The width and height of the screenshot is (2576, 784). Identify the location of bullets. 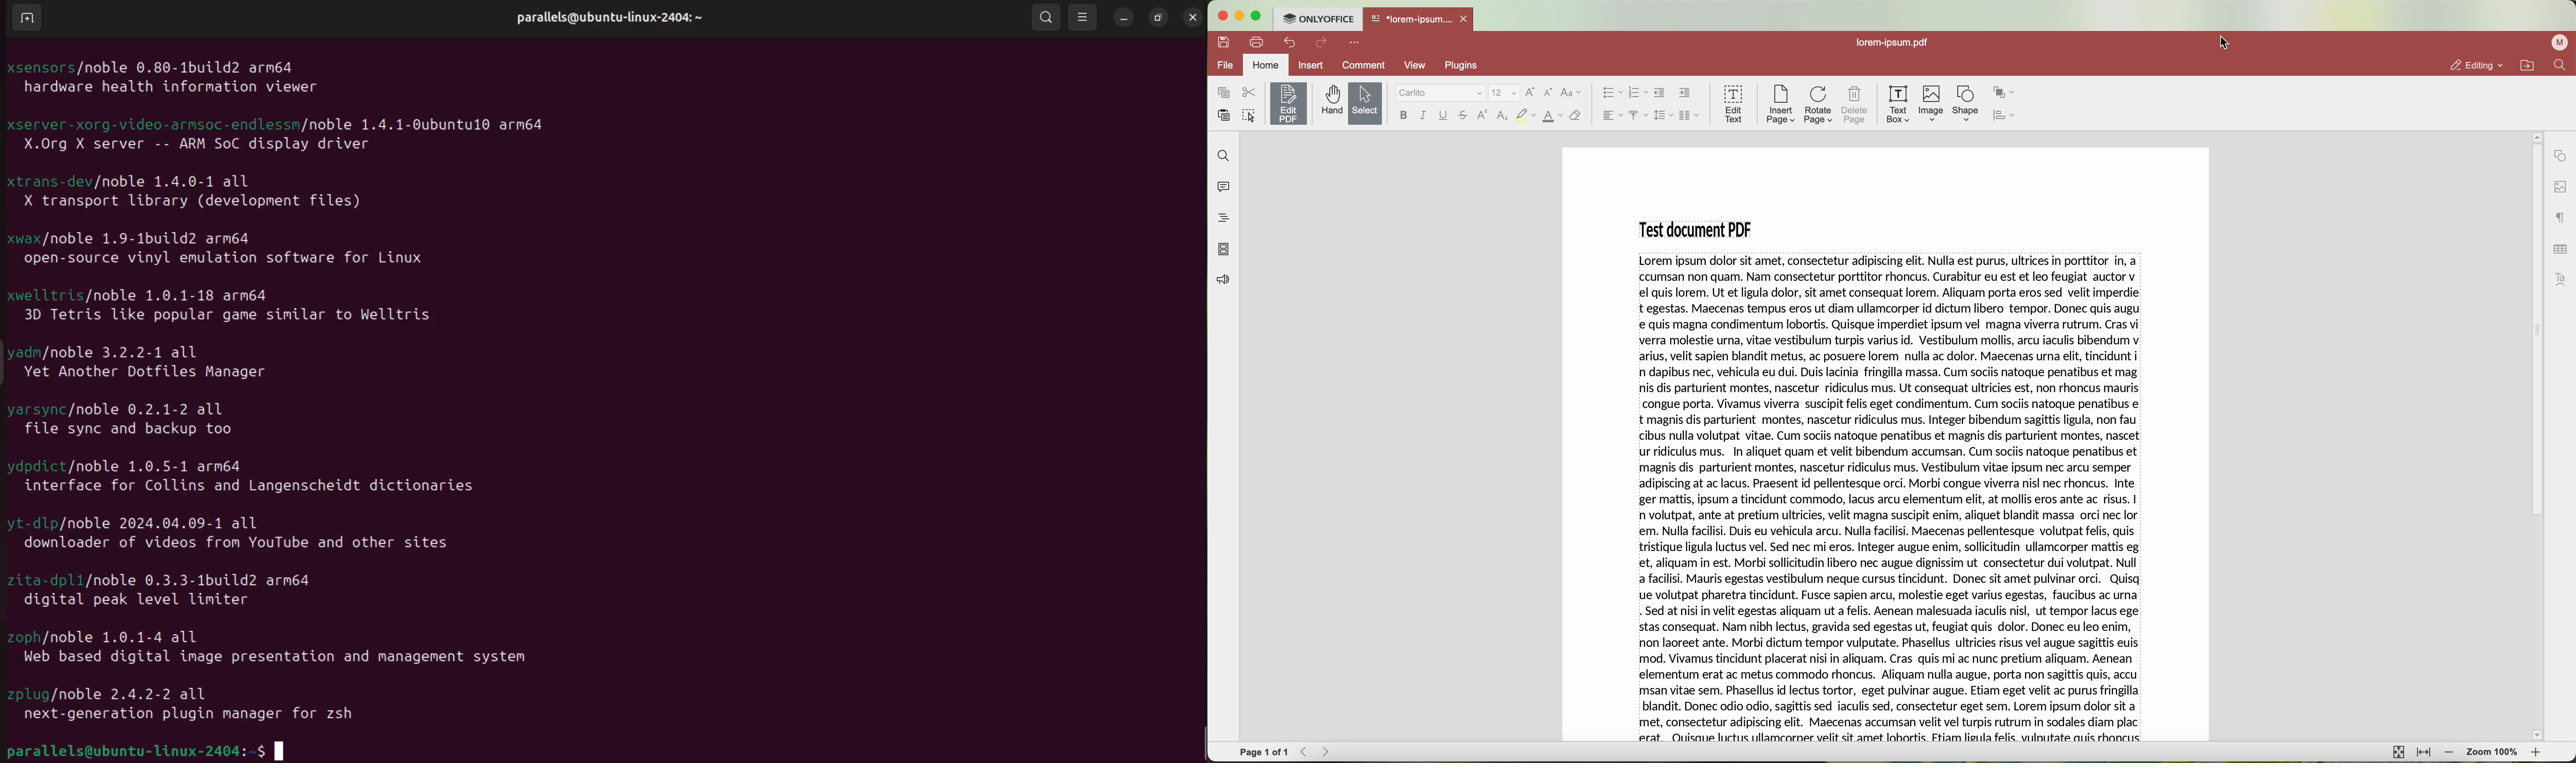
(1612, 93).